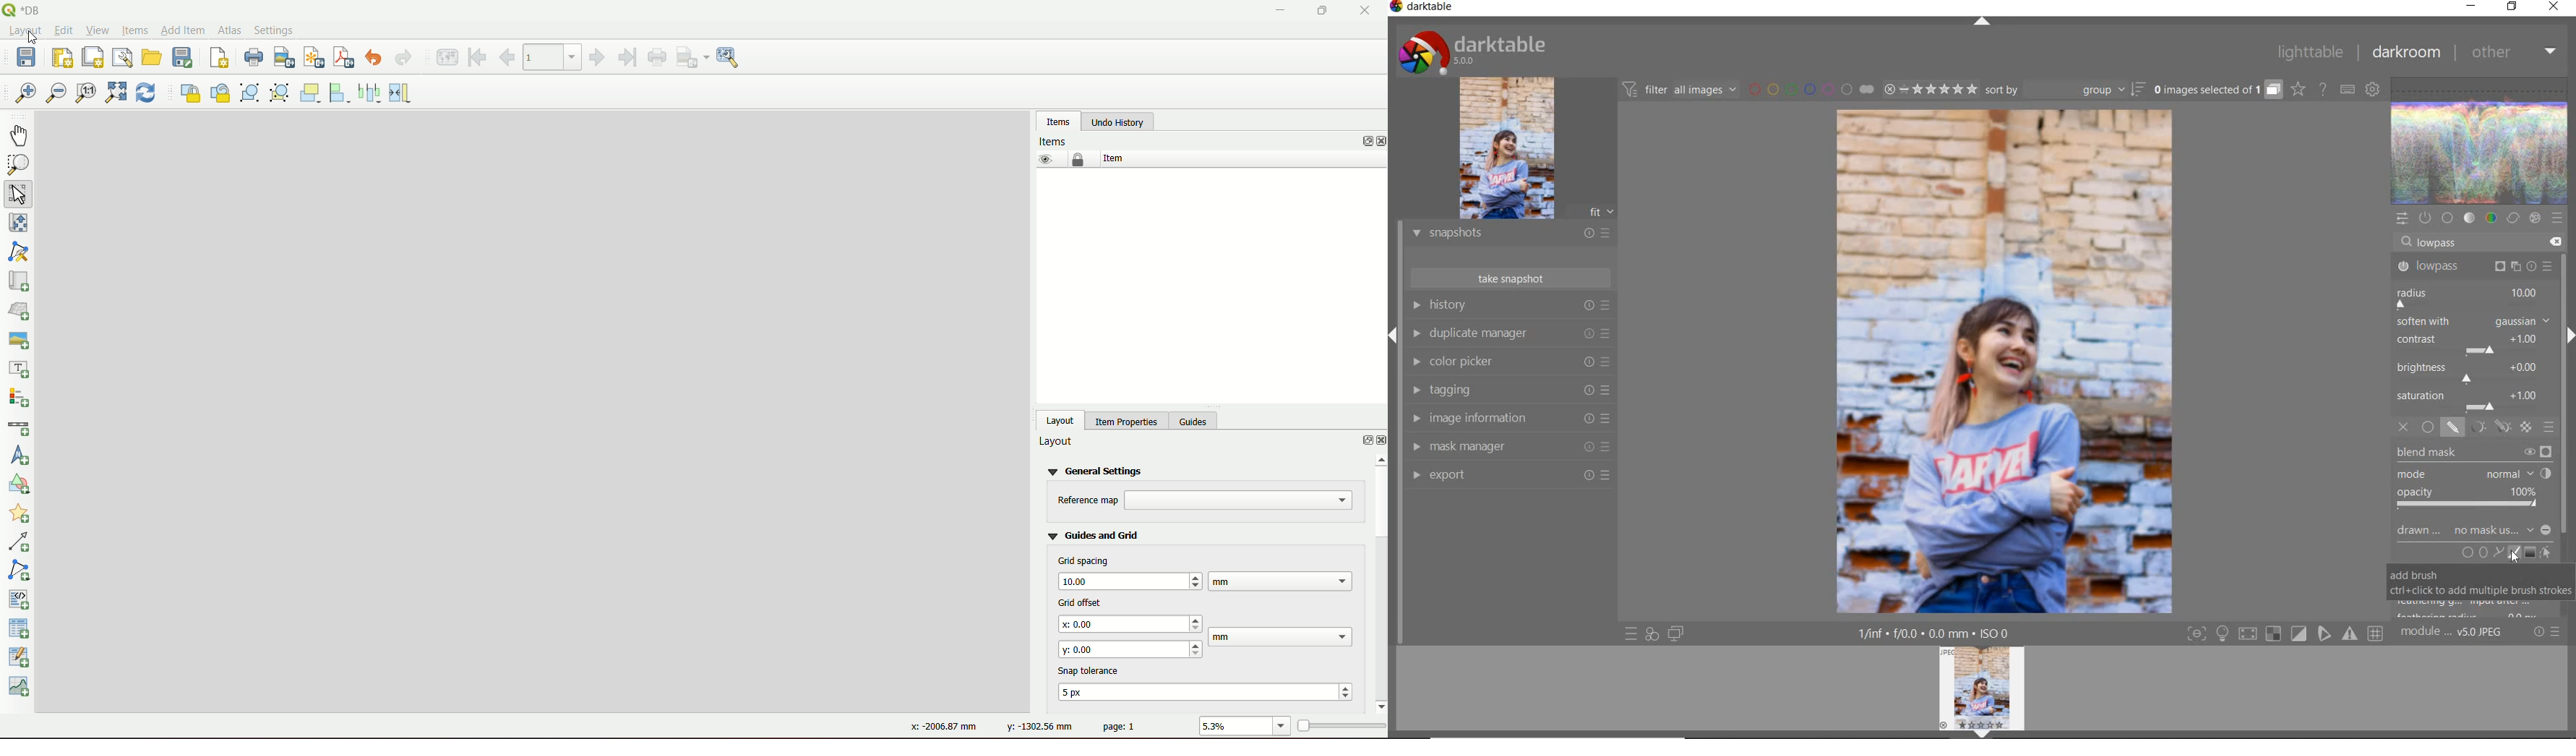 Image resolution: width=2576 pixels, height=756 pixels. Describe the element at coordinates (1117, 122) in the screenshot. I see `undo history` at that location.